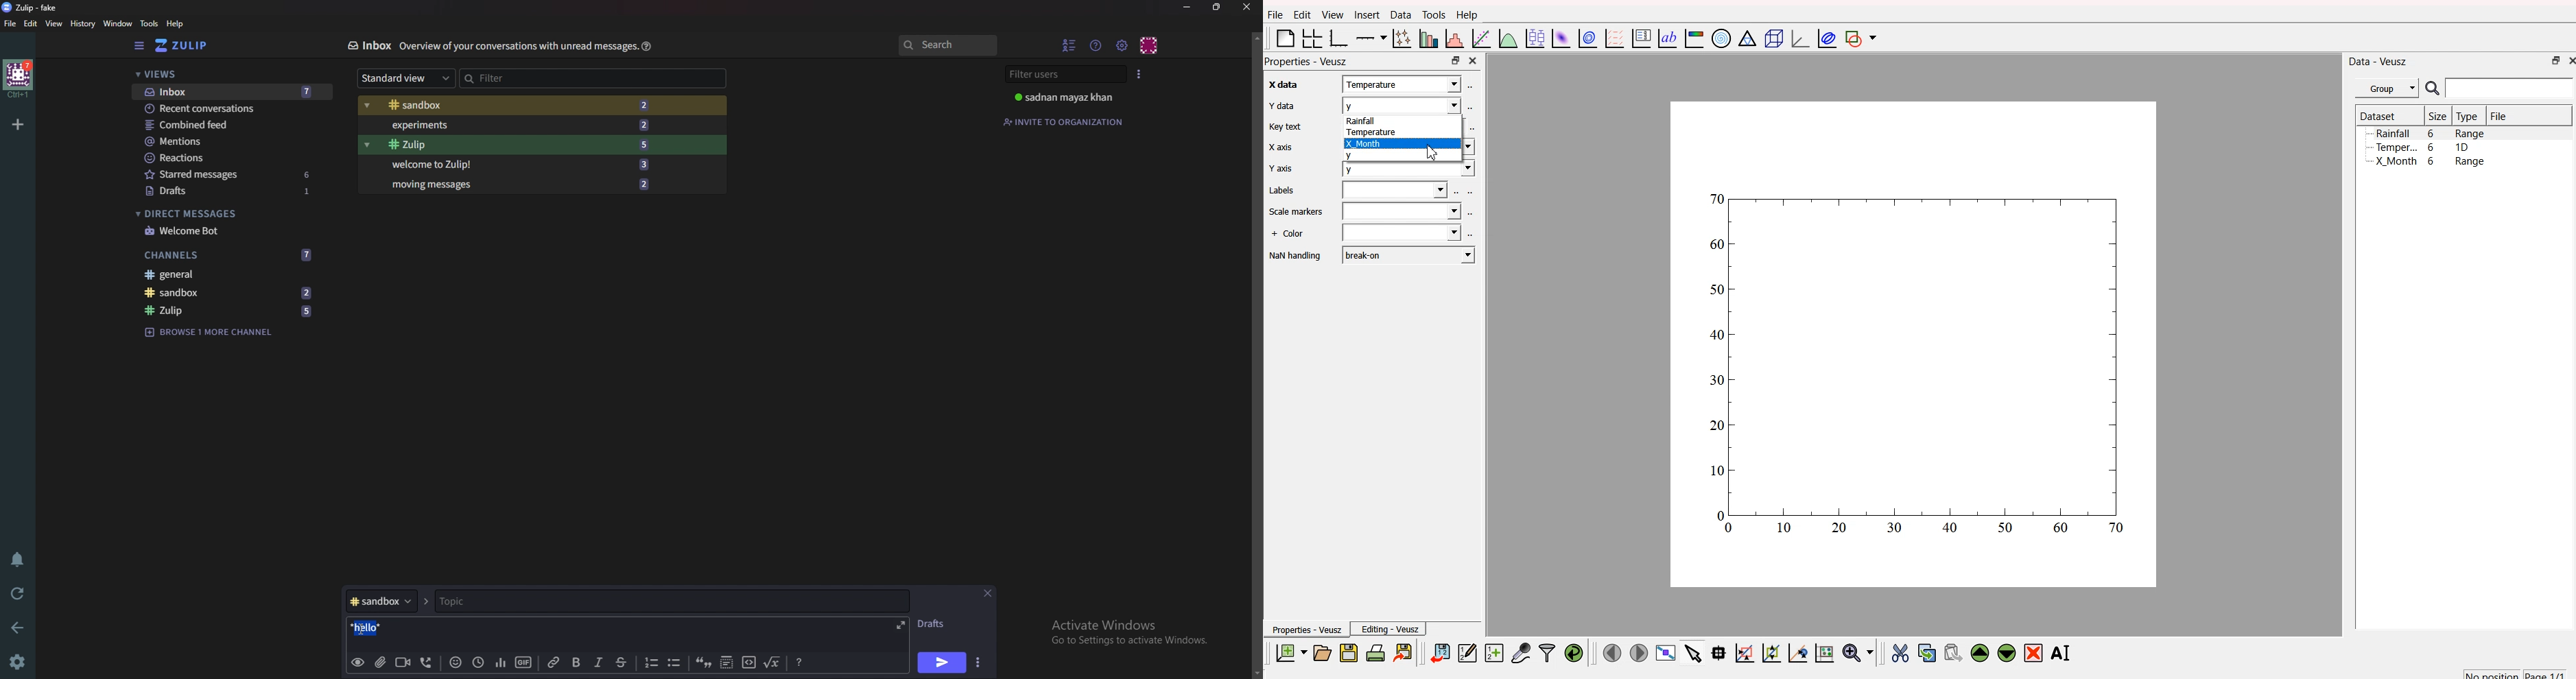 This screenshot has height=700, width=2576. What do you see at coordinates (1694, 38) in the screenshot?
I see `image color bar ` at bounding box center [1694, 38].